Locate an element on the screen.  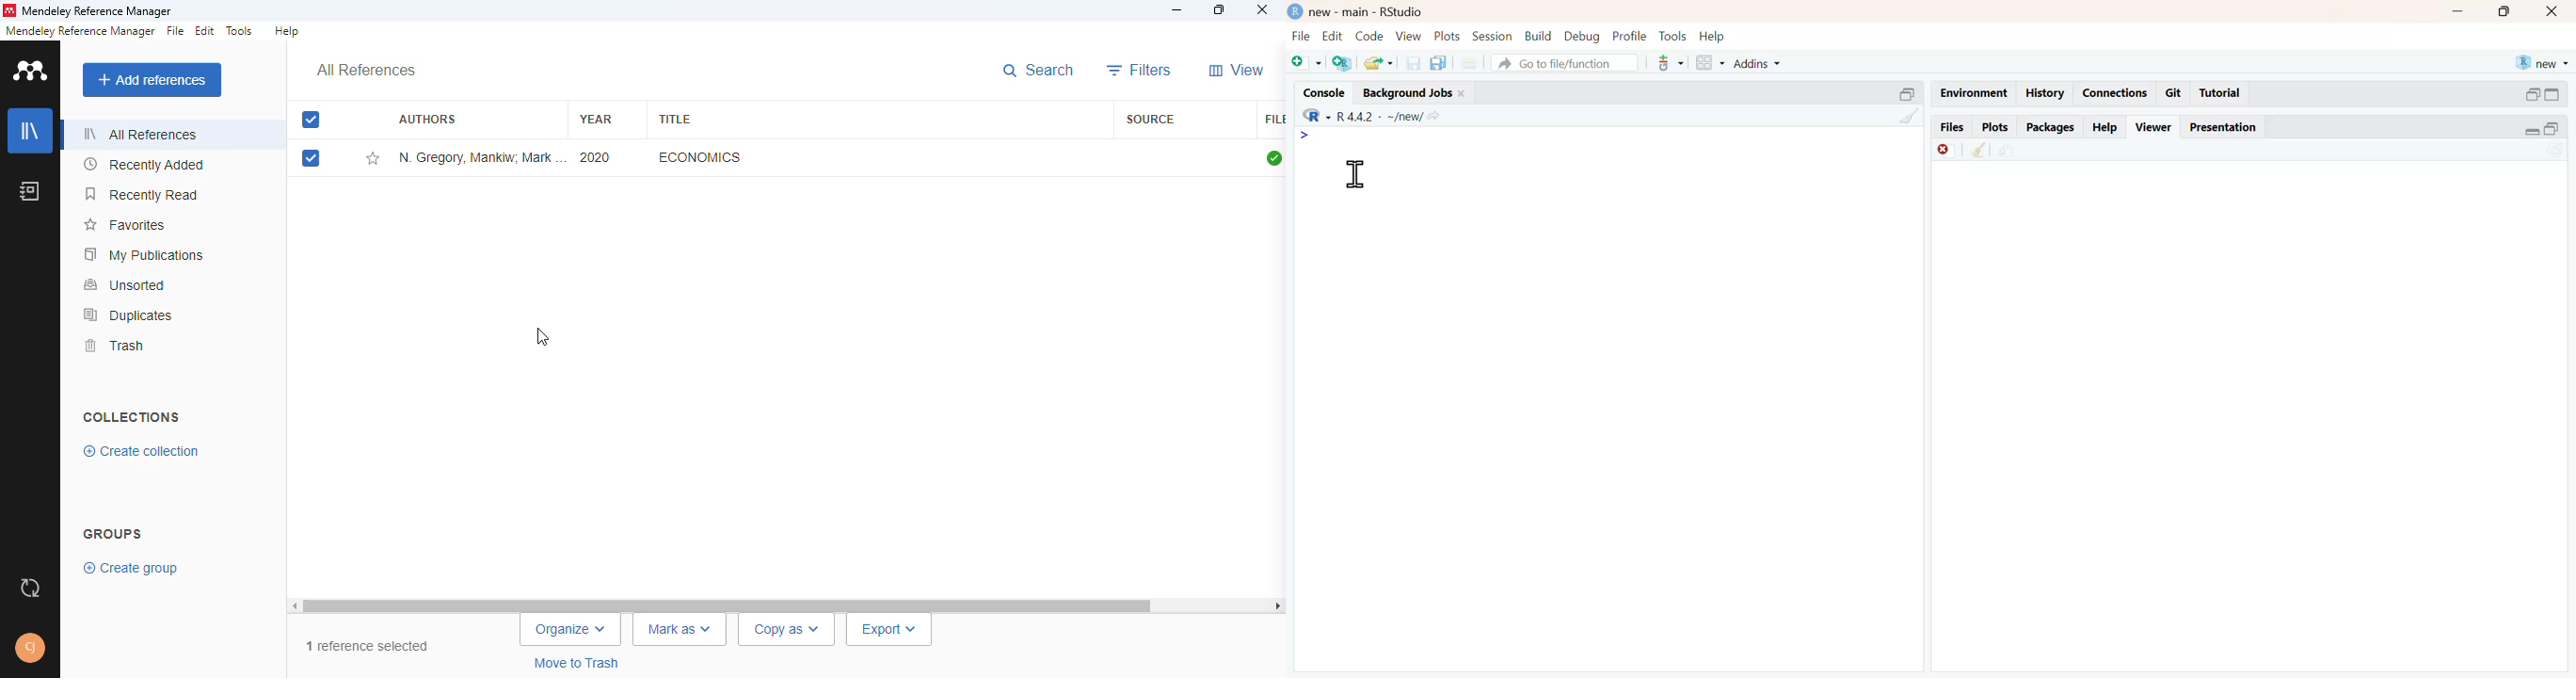
edit is located at coordinates (1331, 36).